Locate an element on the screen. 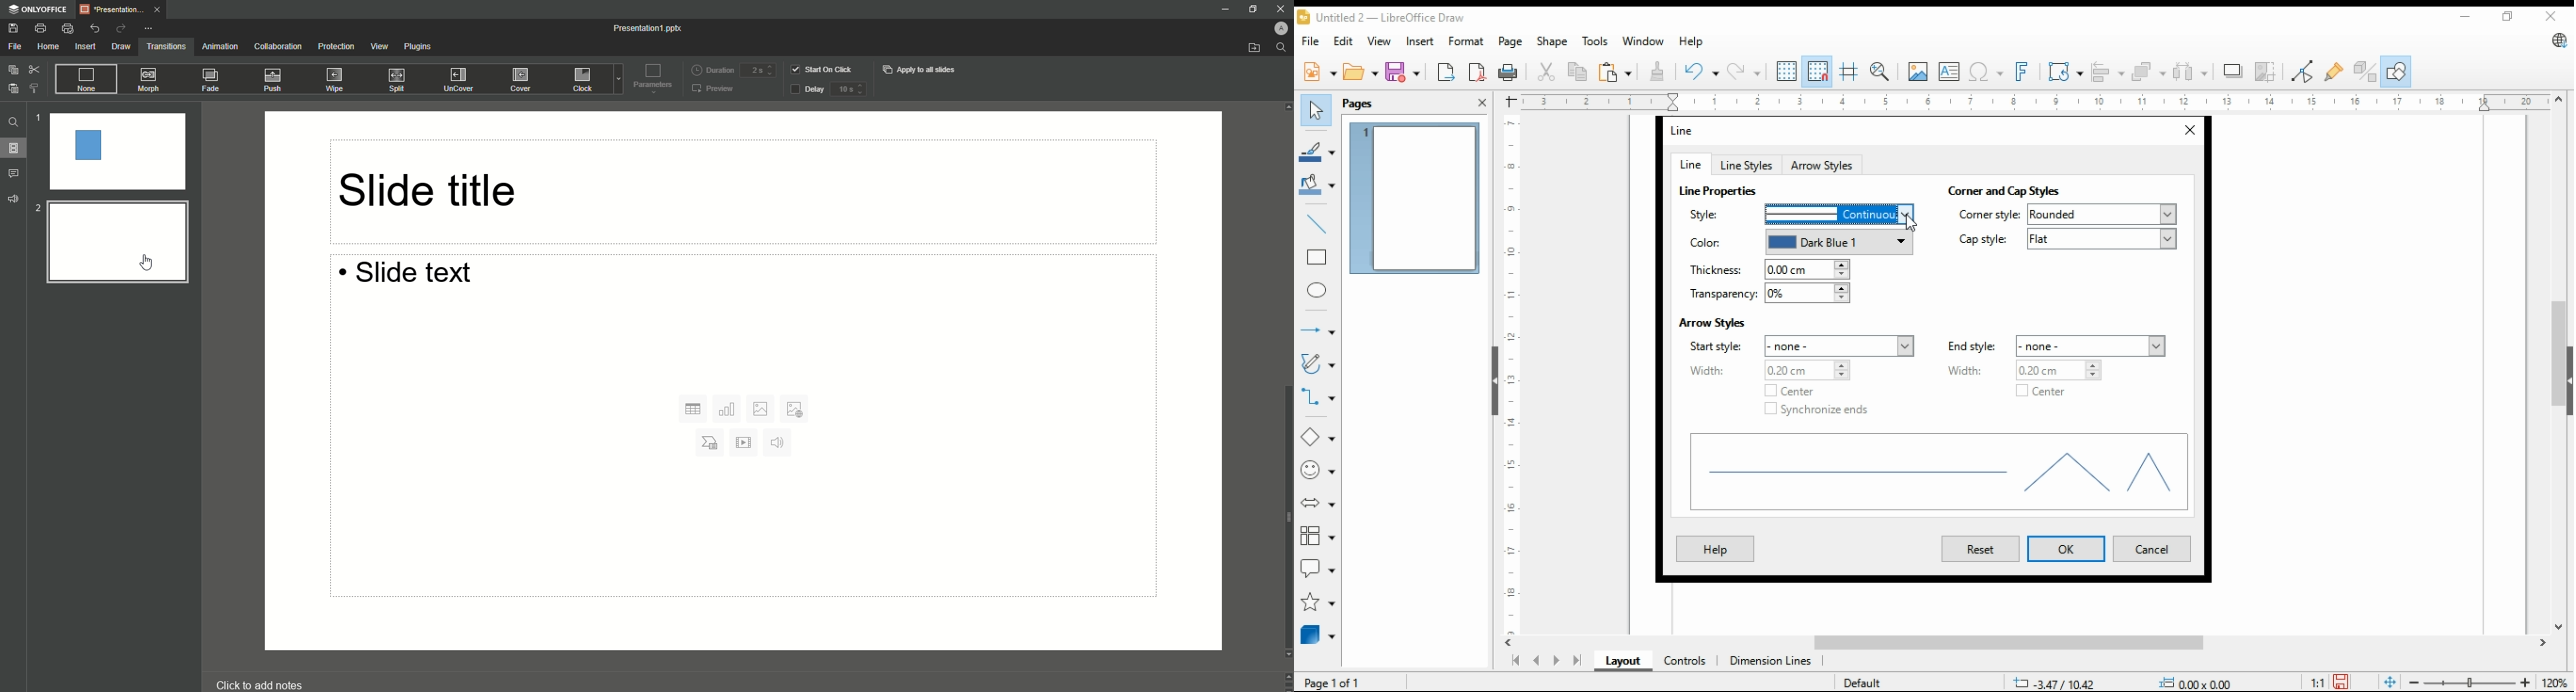 The height and width of the screenshot is (700, 2576). line styles is located at coordinates (1745, 165).